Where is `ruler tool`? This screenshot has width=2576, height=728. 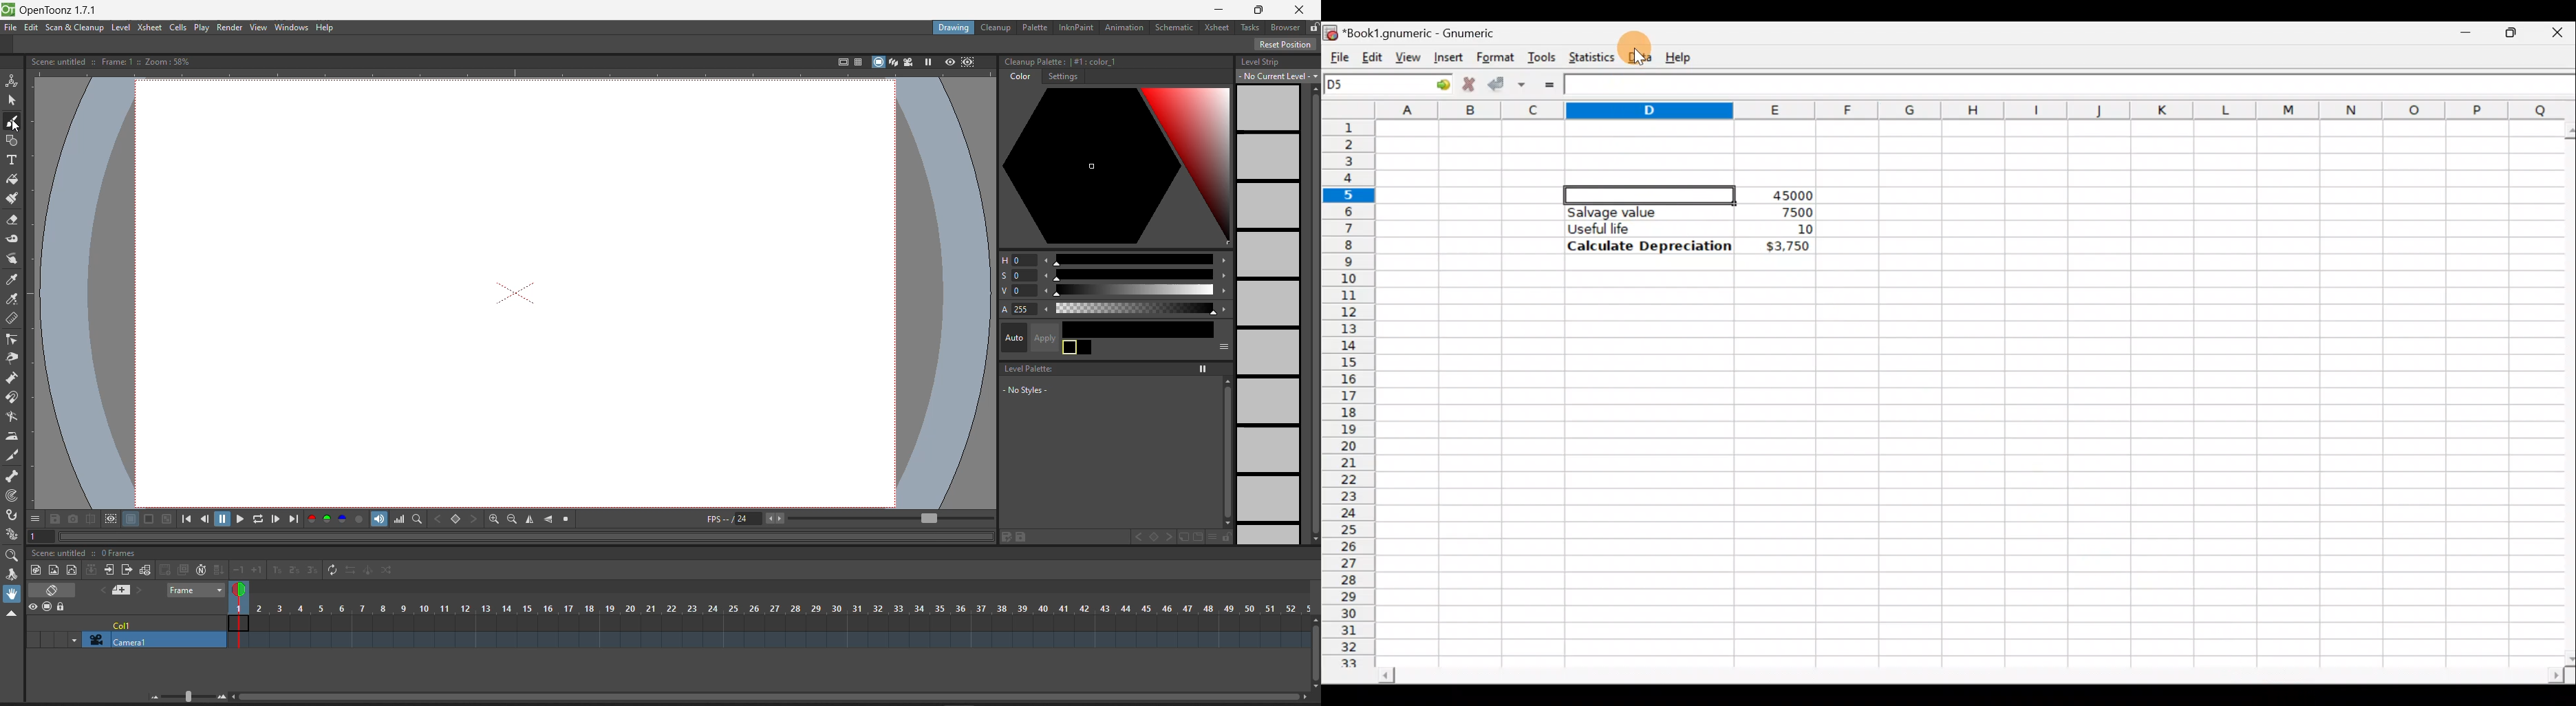 ruler tool is located at coordinates (14, 320).